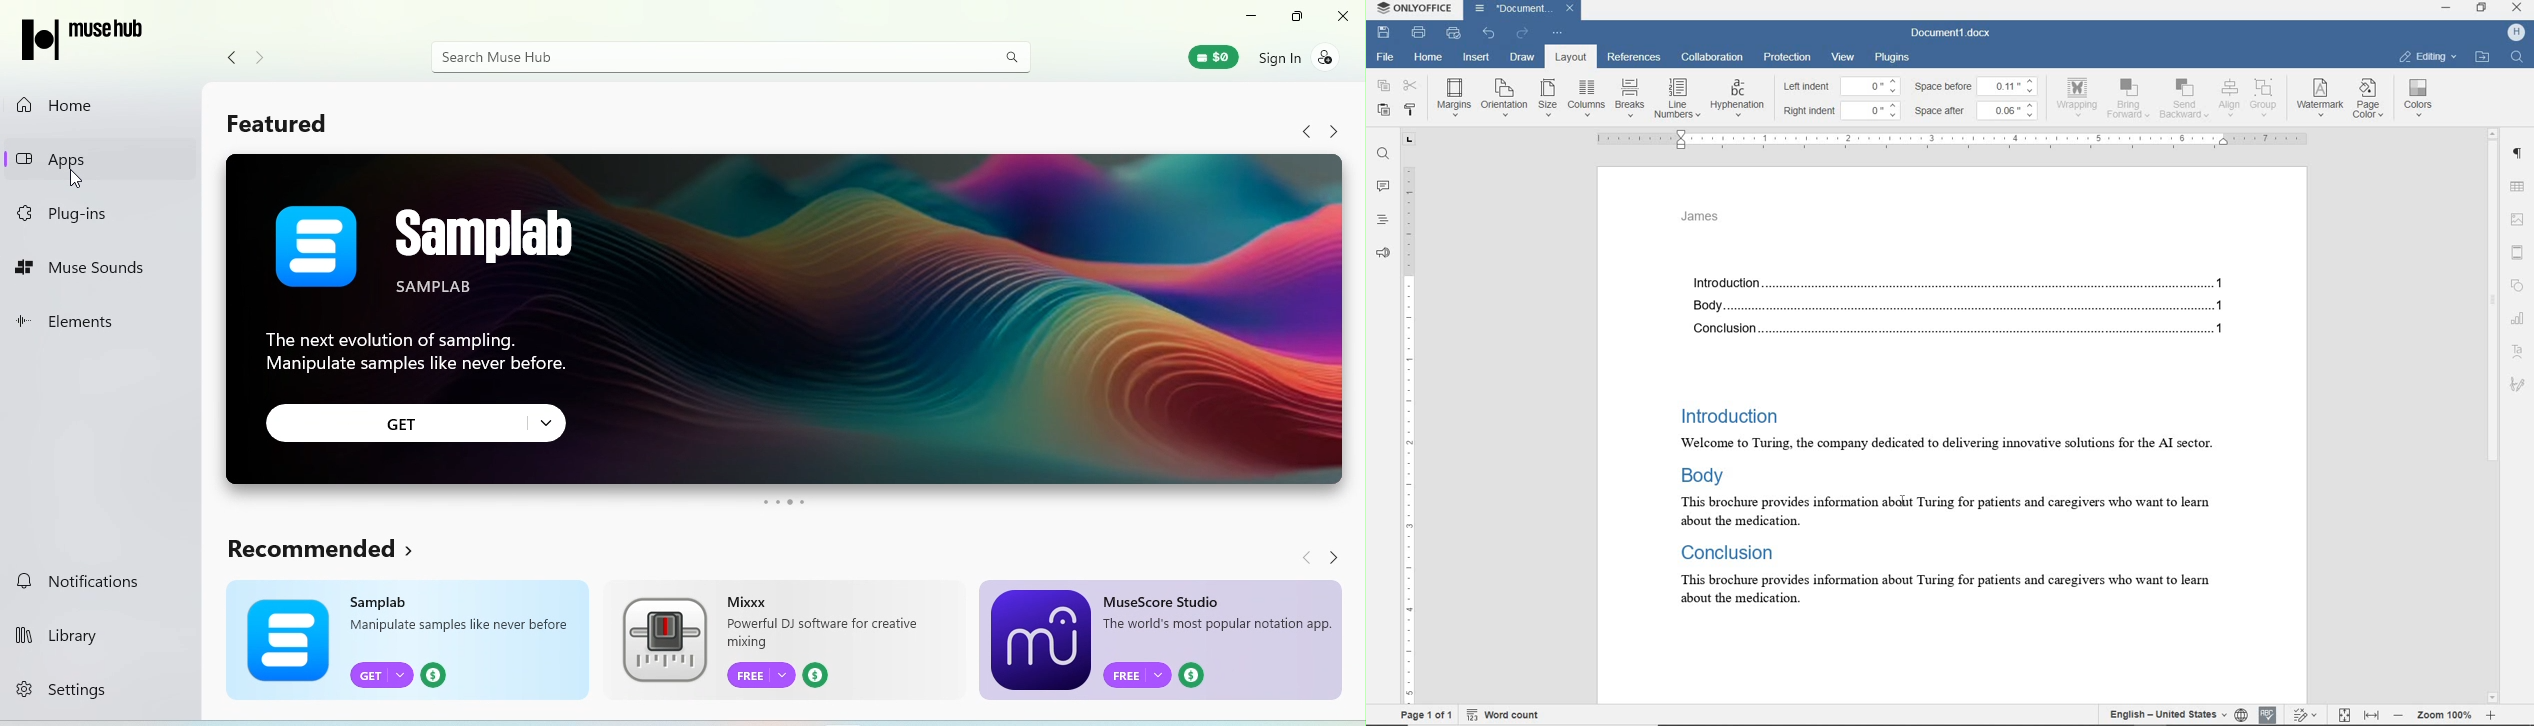 The height and width of the screenshot is (728, 2548). Describe the element at coordinates (1895, 56) in the screenshot. I see `plugins` at that location.